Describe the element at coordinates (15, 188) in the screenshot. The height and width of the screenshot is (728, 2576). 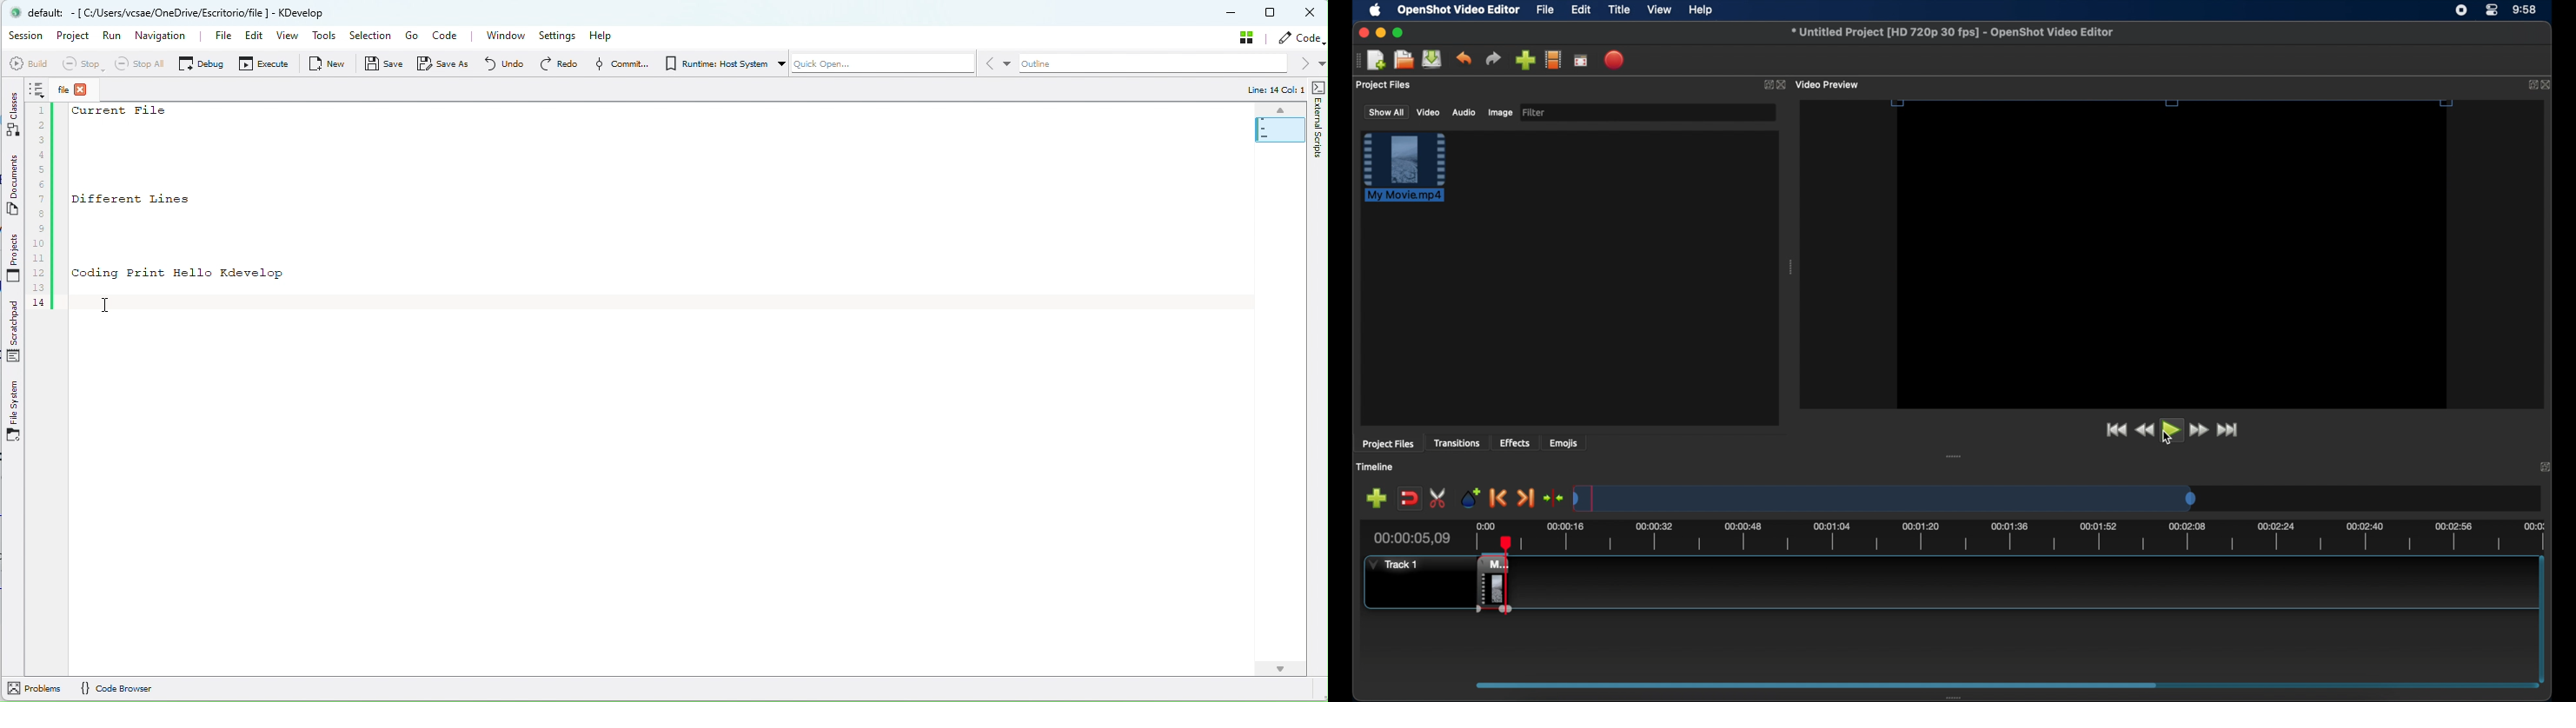
I see `Documents` at that location.